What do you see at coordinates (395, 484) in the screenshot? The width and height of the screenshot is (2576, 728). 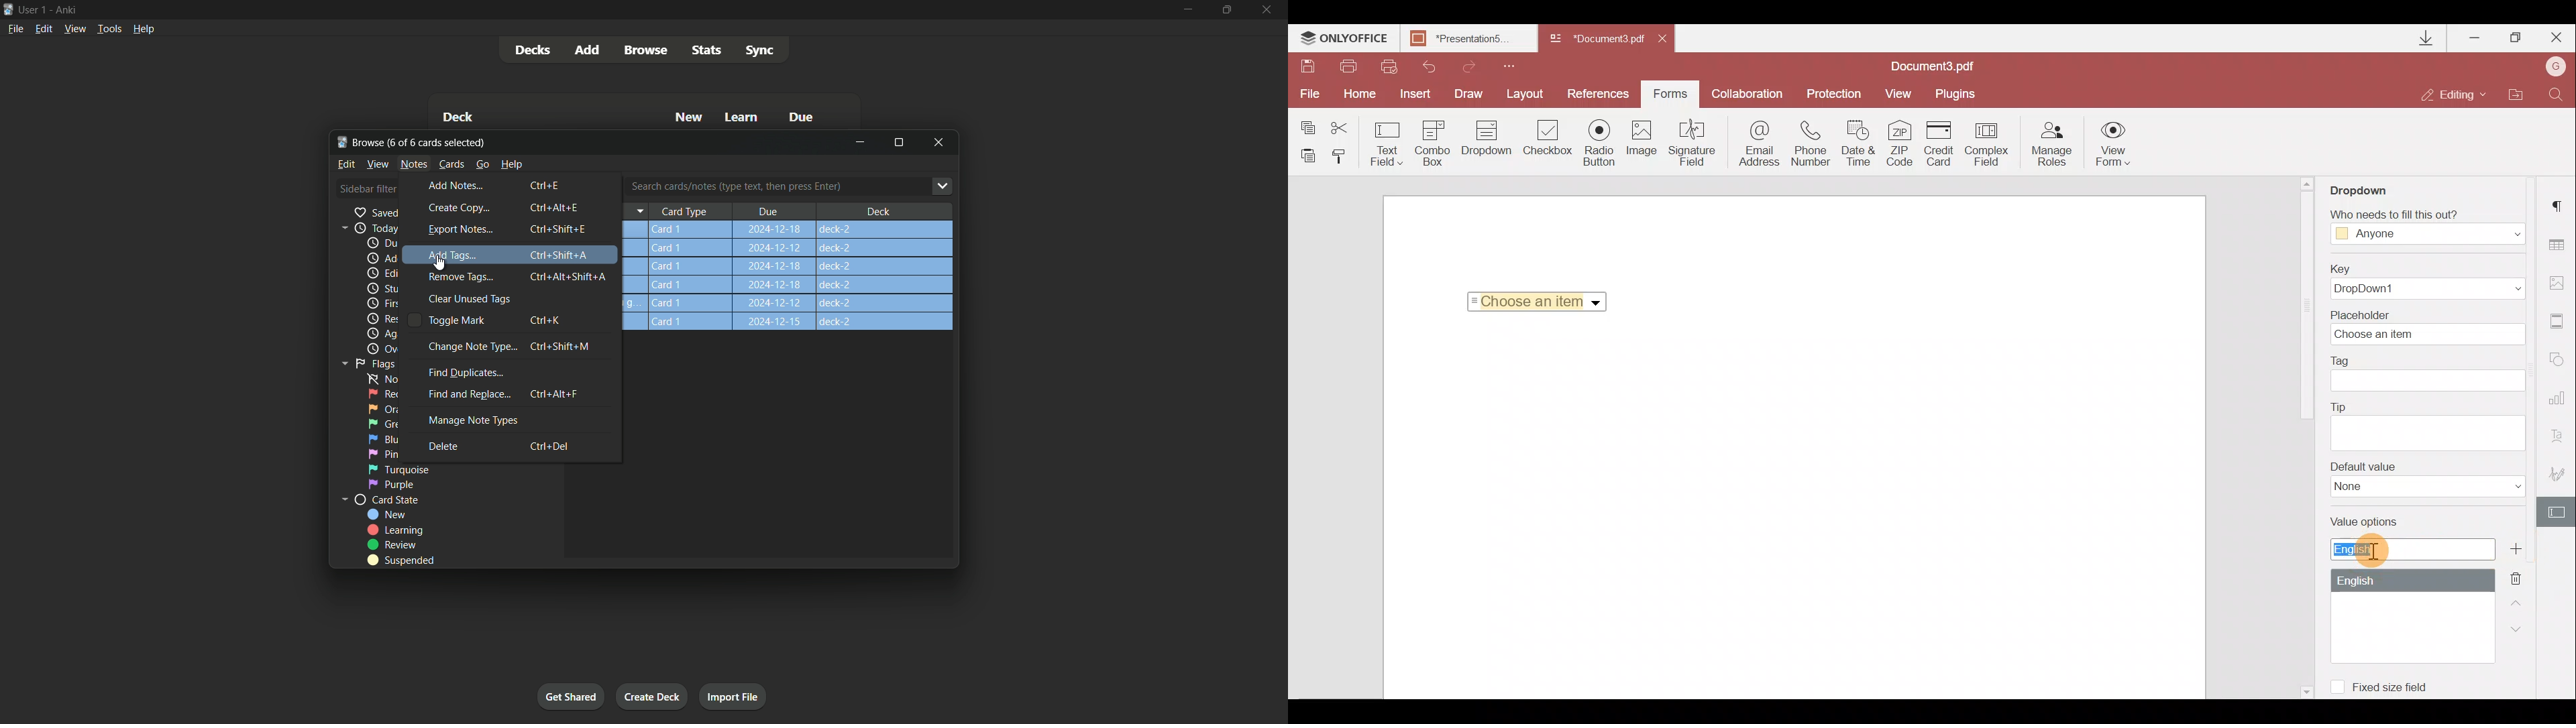 I see `purple` at bounding box center [395, 484].